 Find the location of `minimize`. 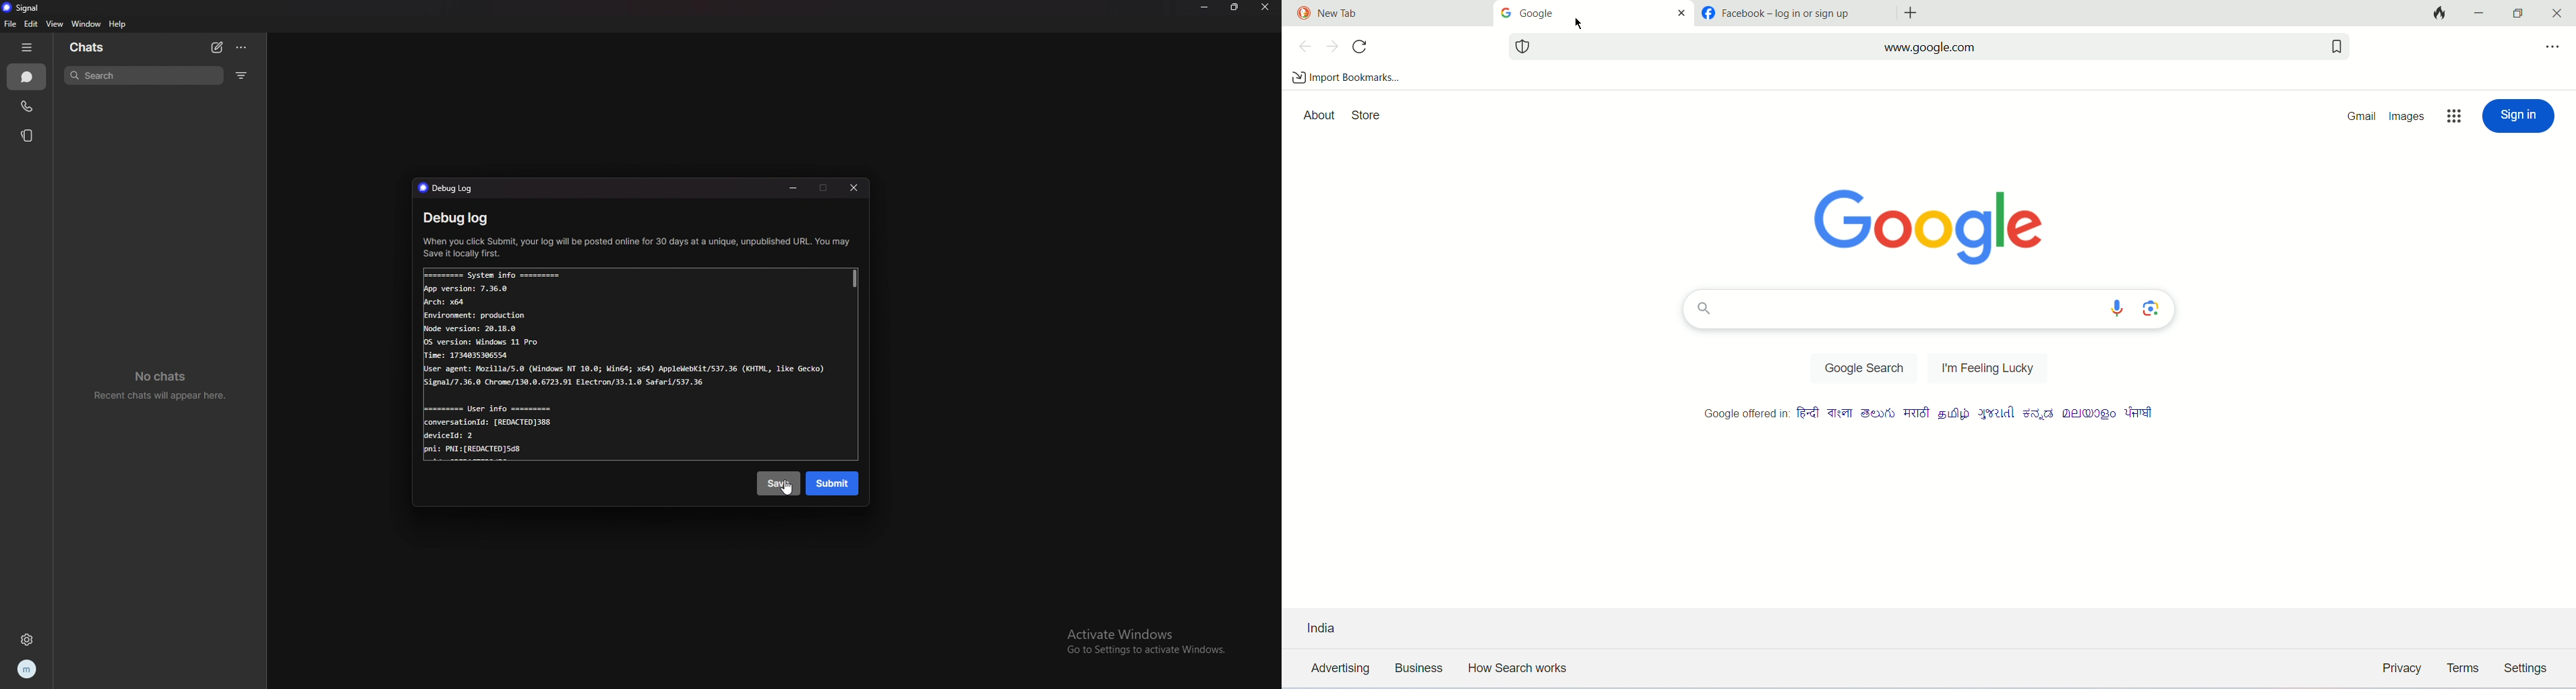

minimize is located at coordinates (792, 189).